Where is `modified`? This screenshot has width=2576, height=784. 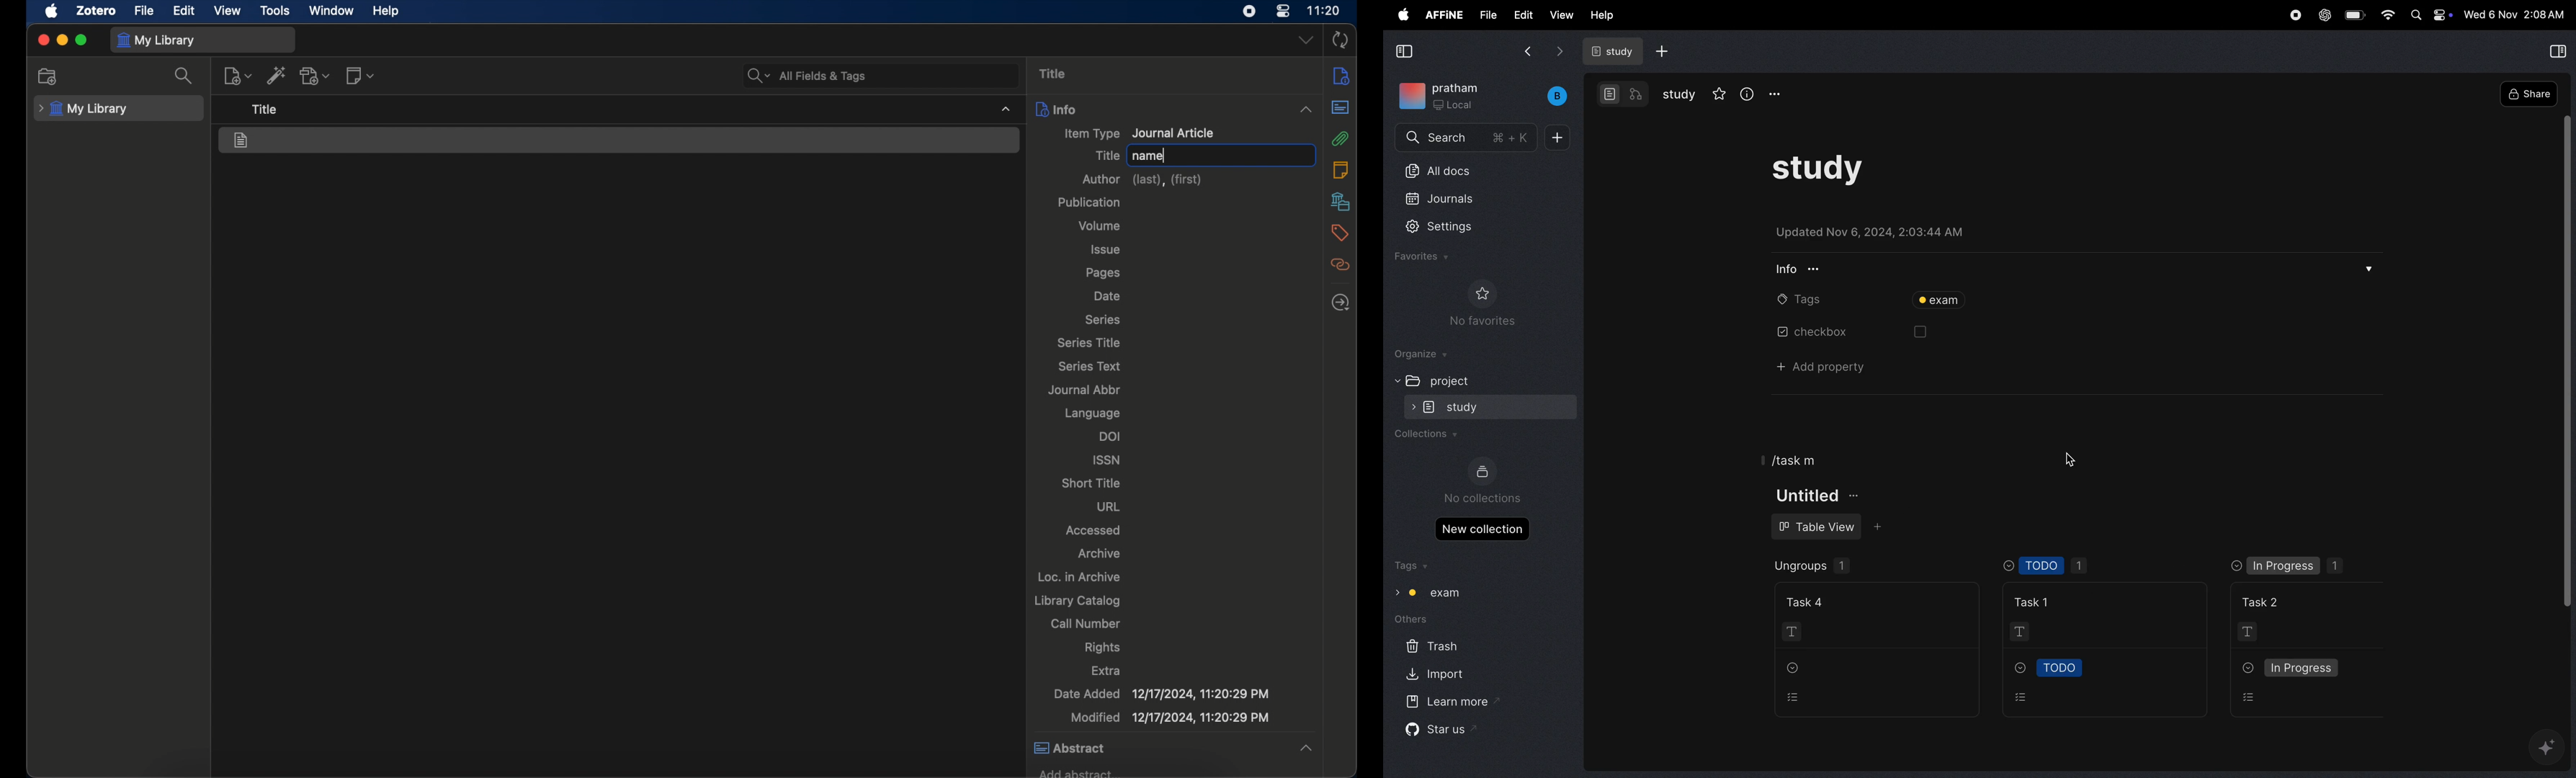 modified is located at coordinates (1172, 717).